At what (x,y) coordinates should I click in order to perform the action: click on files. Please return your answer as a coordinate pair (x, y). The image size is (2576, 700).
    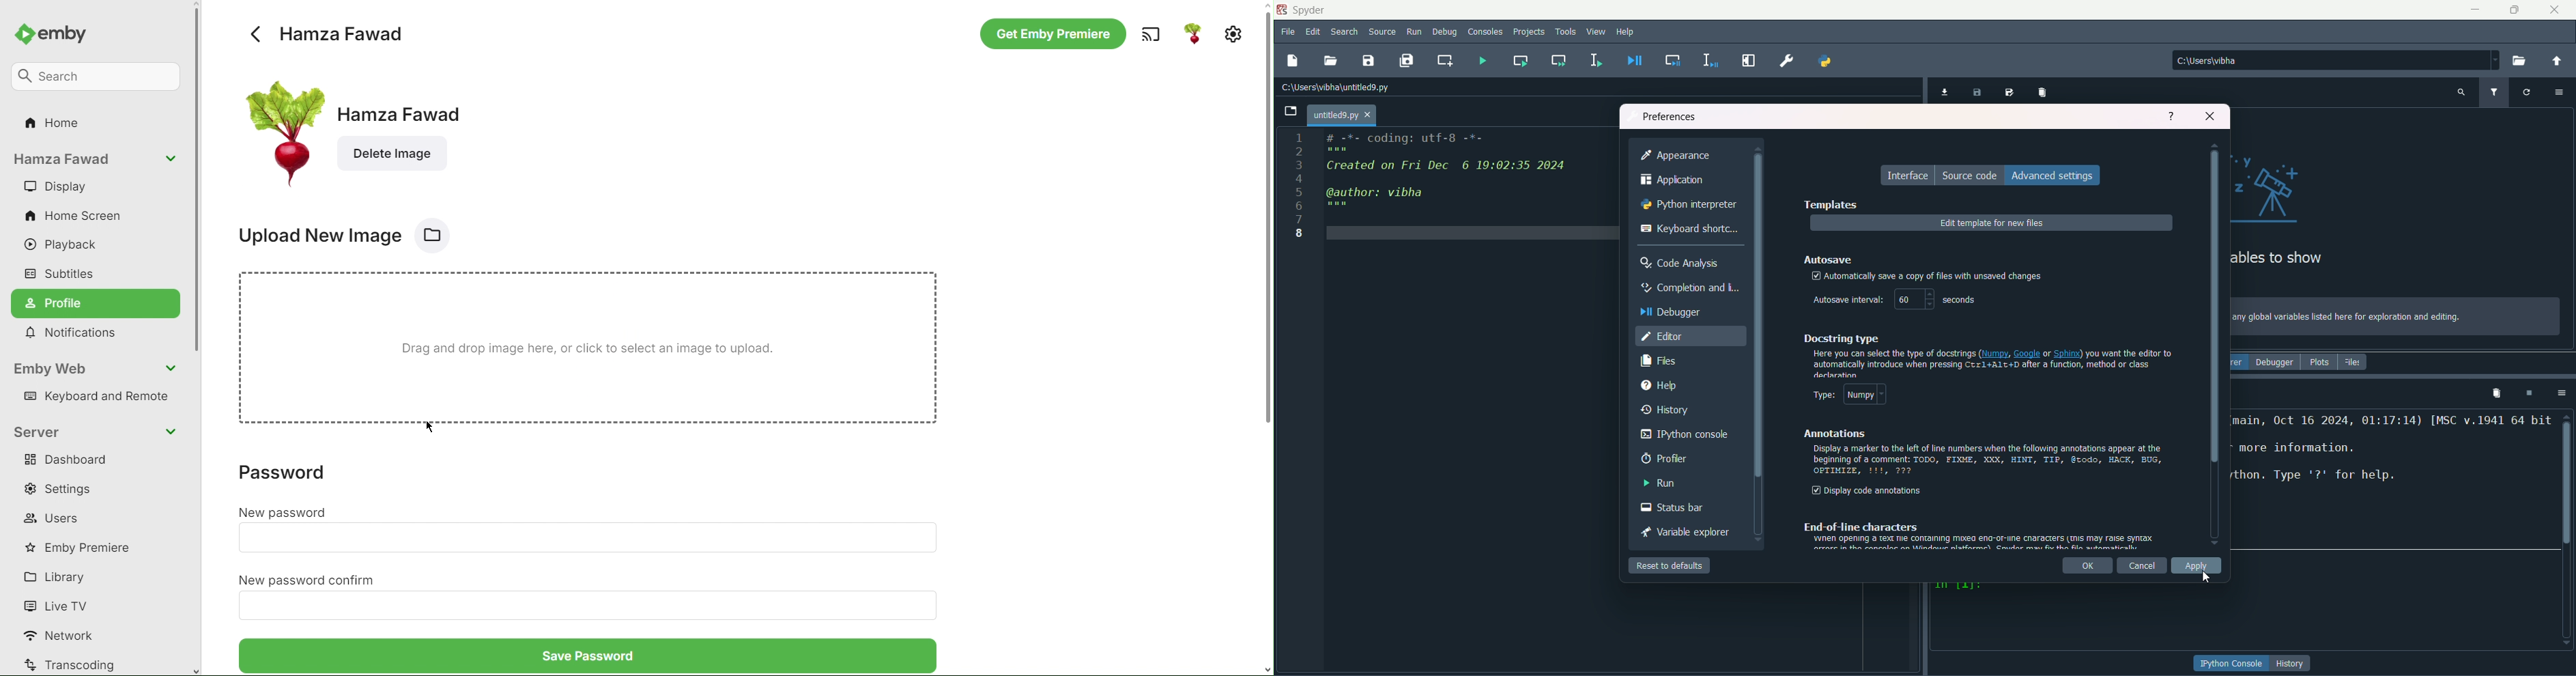
    Looking at the image, I should click on (2354, 362).